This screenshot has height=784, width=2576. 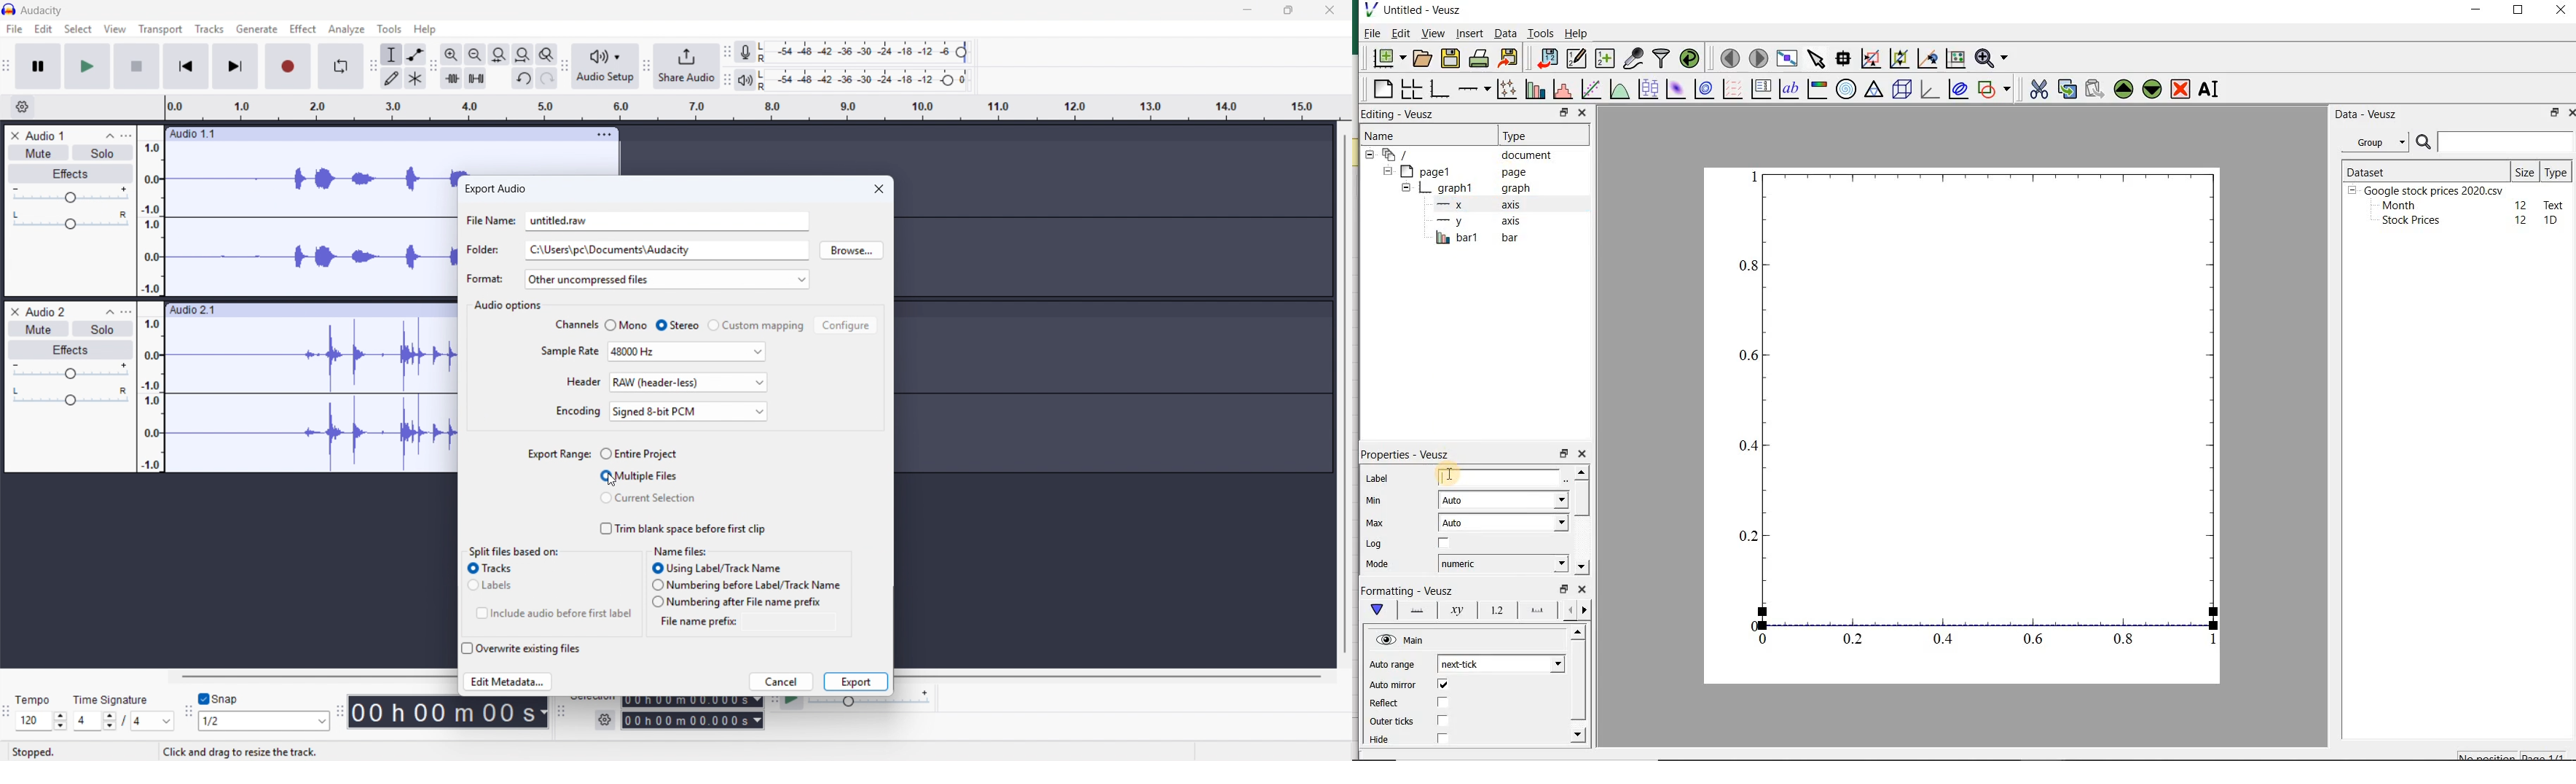 What do you see at coordinates (521, 649) in the screenshot?
I see `() Overwrite existi
ing files` at bounding box center [521, 649].